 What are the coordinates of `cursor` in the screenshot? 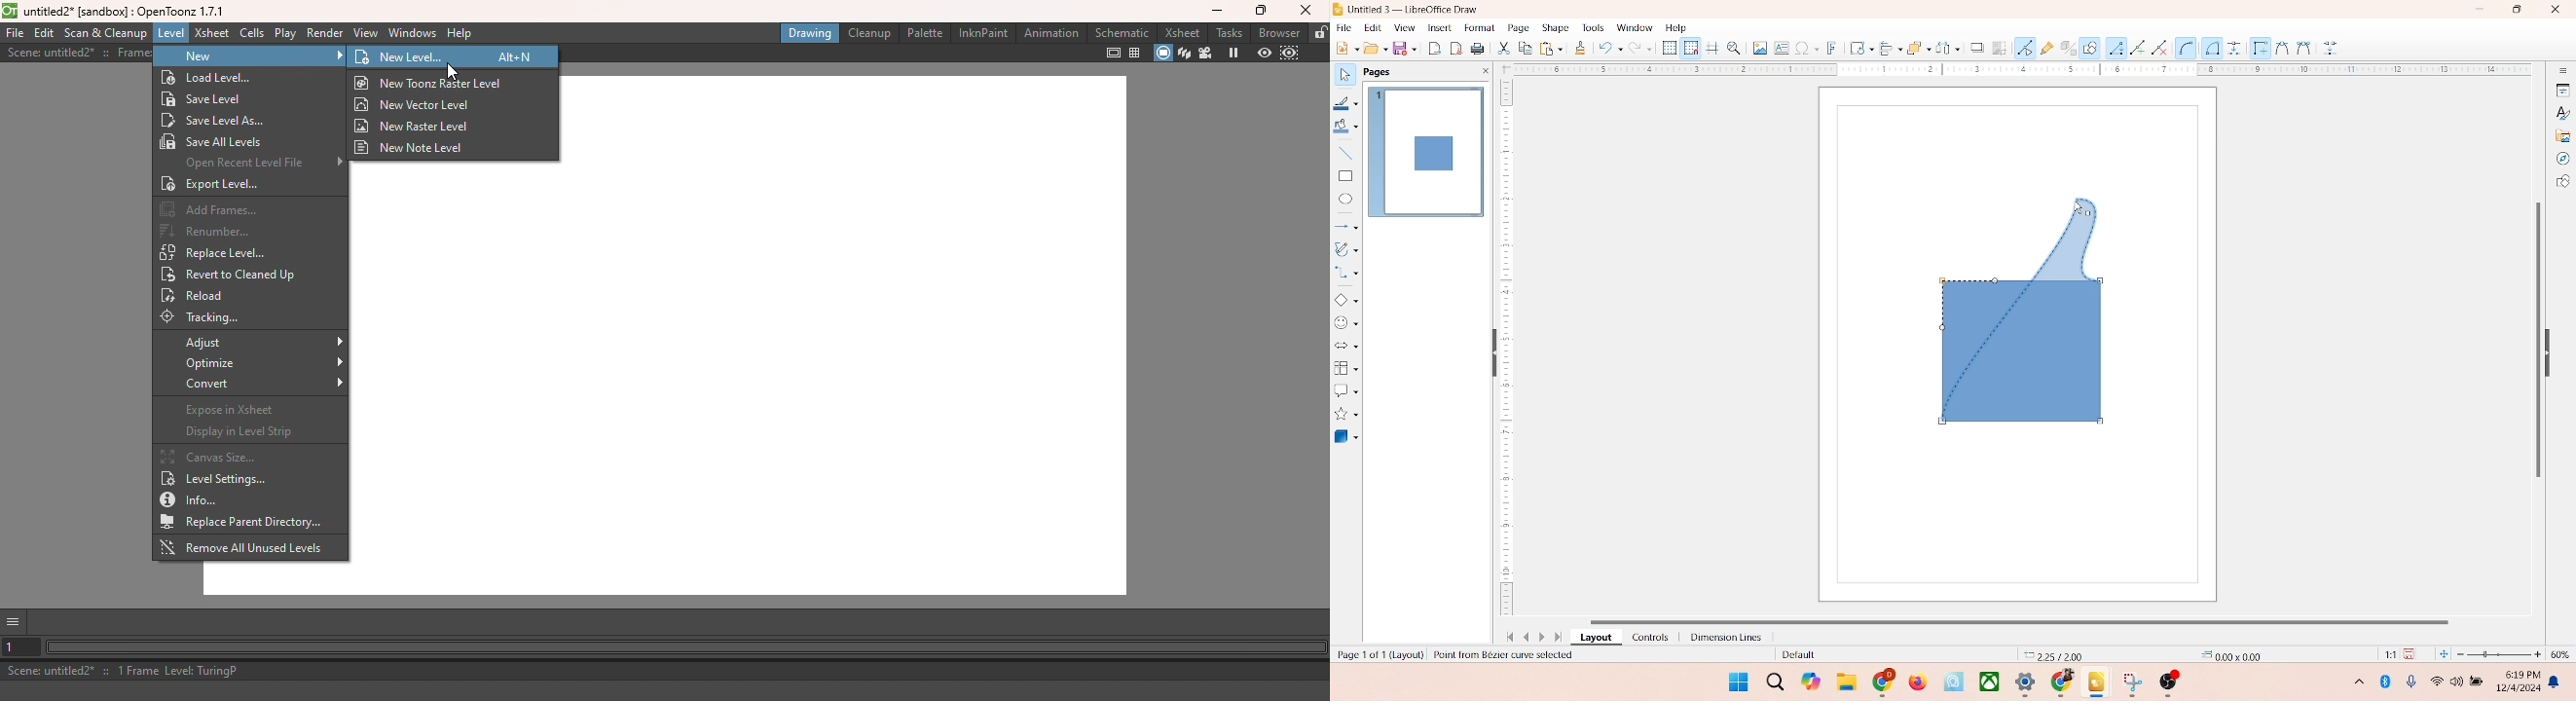 It's located at (2074, 204).